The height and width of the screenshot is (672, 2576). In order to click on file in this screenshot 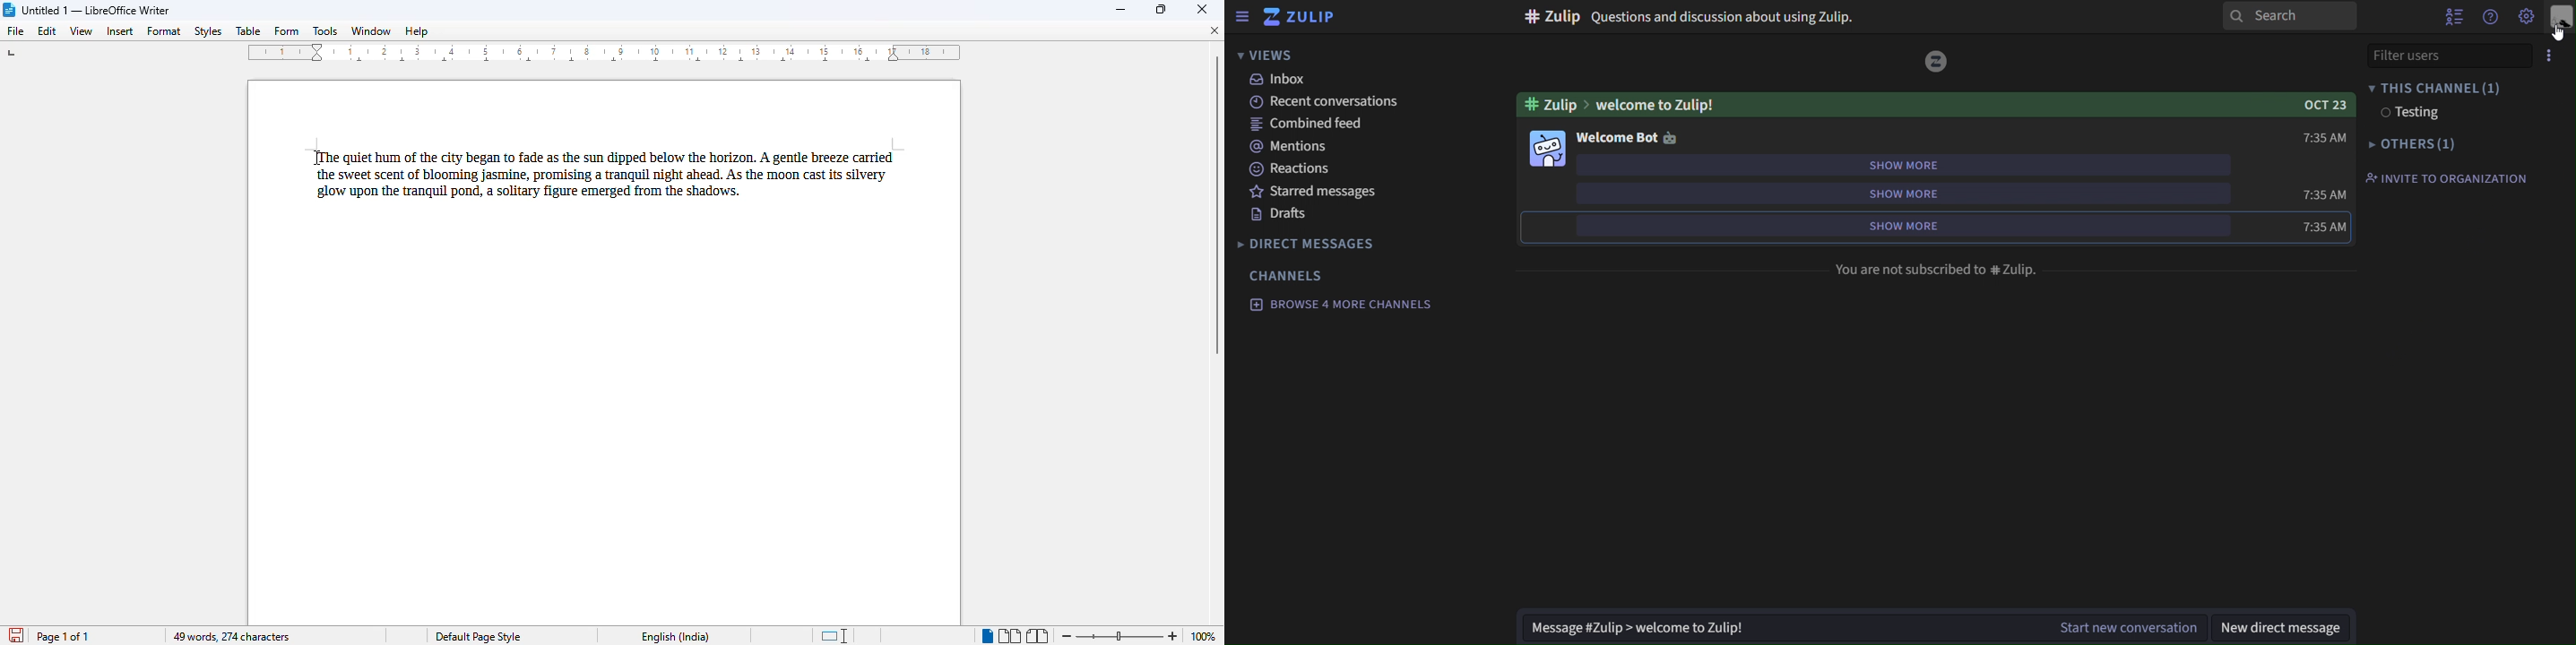, I will do `click(15, 30)`.